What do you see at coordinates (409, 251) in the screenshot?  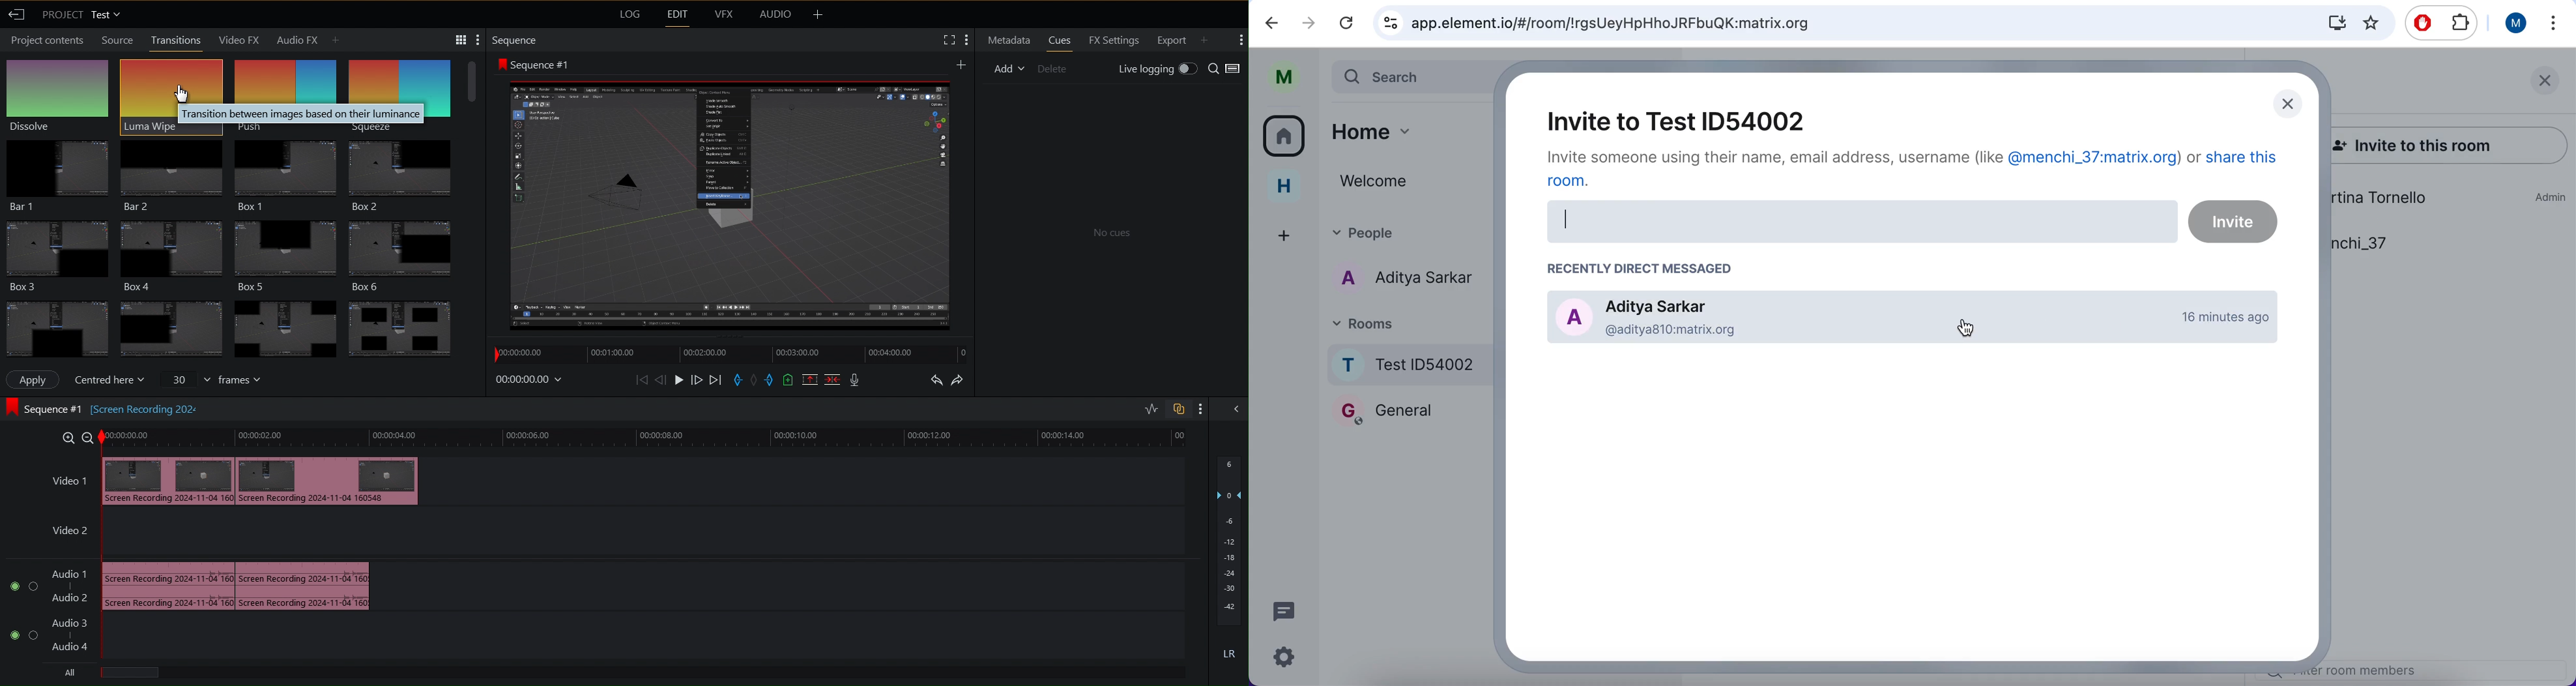 I see `Box 6` at bounding box center [409, 251].